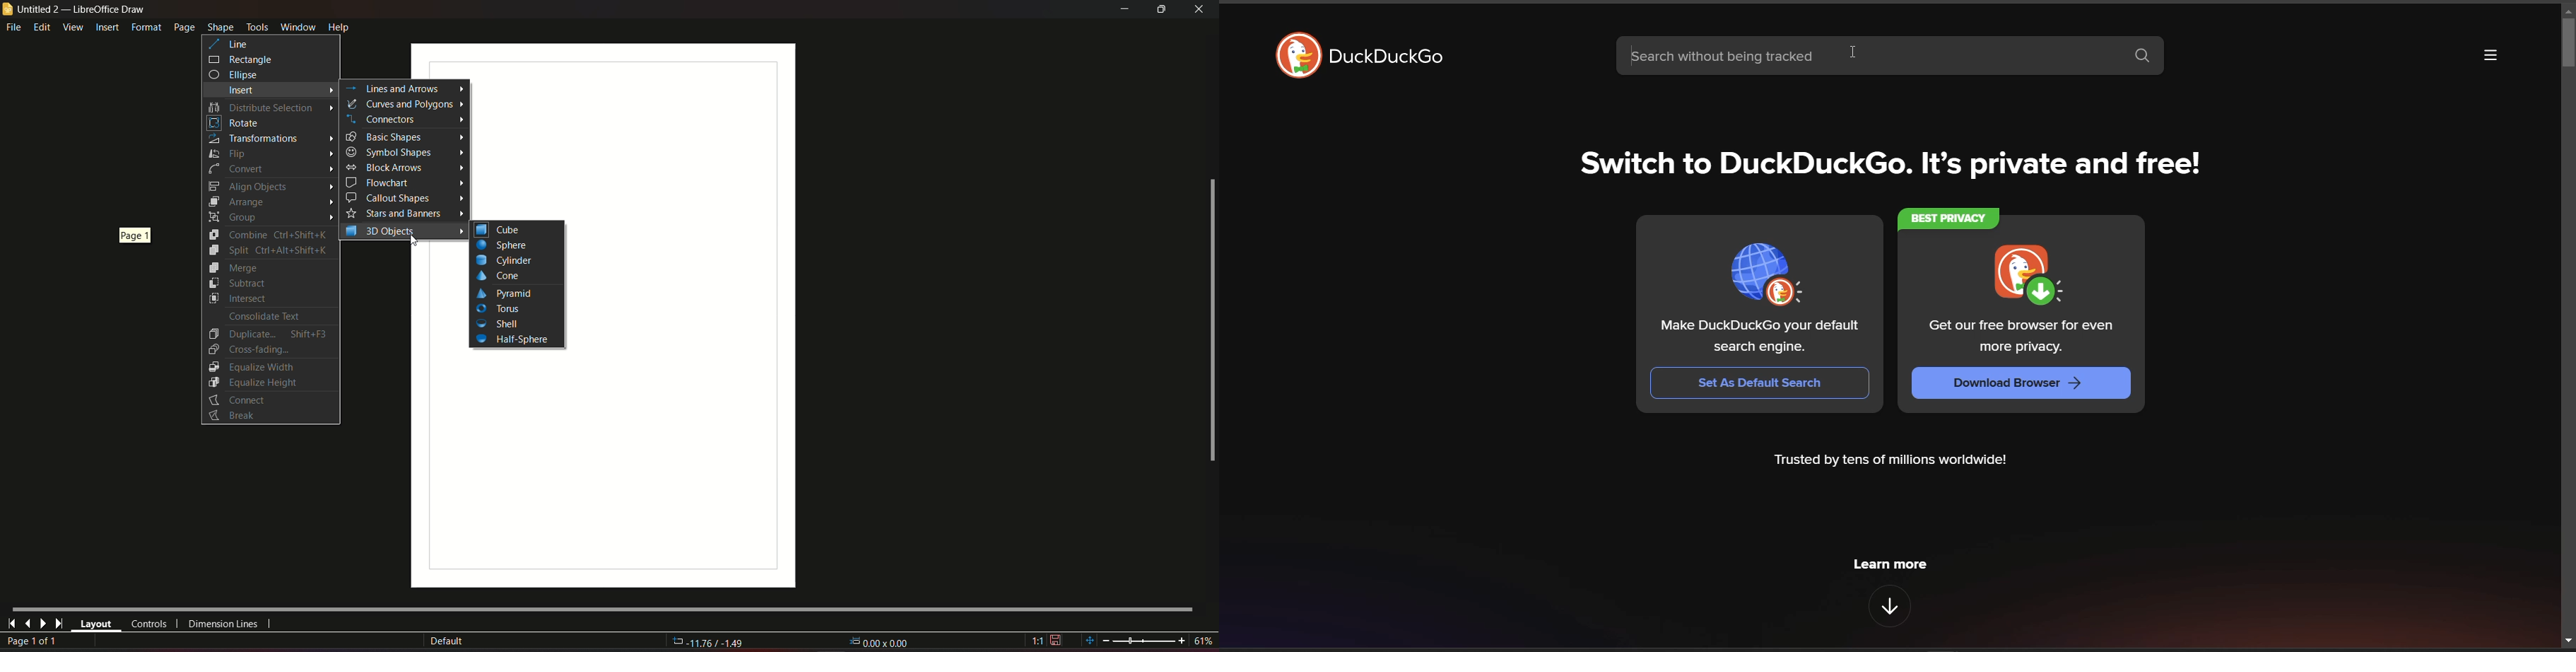 The height and width of the screenshot is (672, 2576). Describe the element at coordinates (27, 623) in the screenshot. I see `last page` at that location.